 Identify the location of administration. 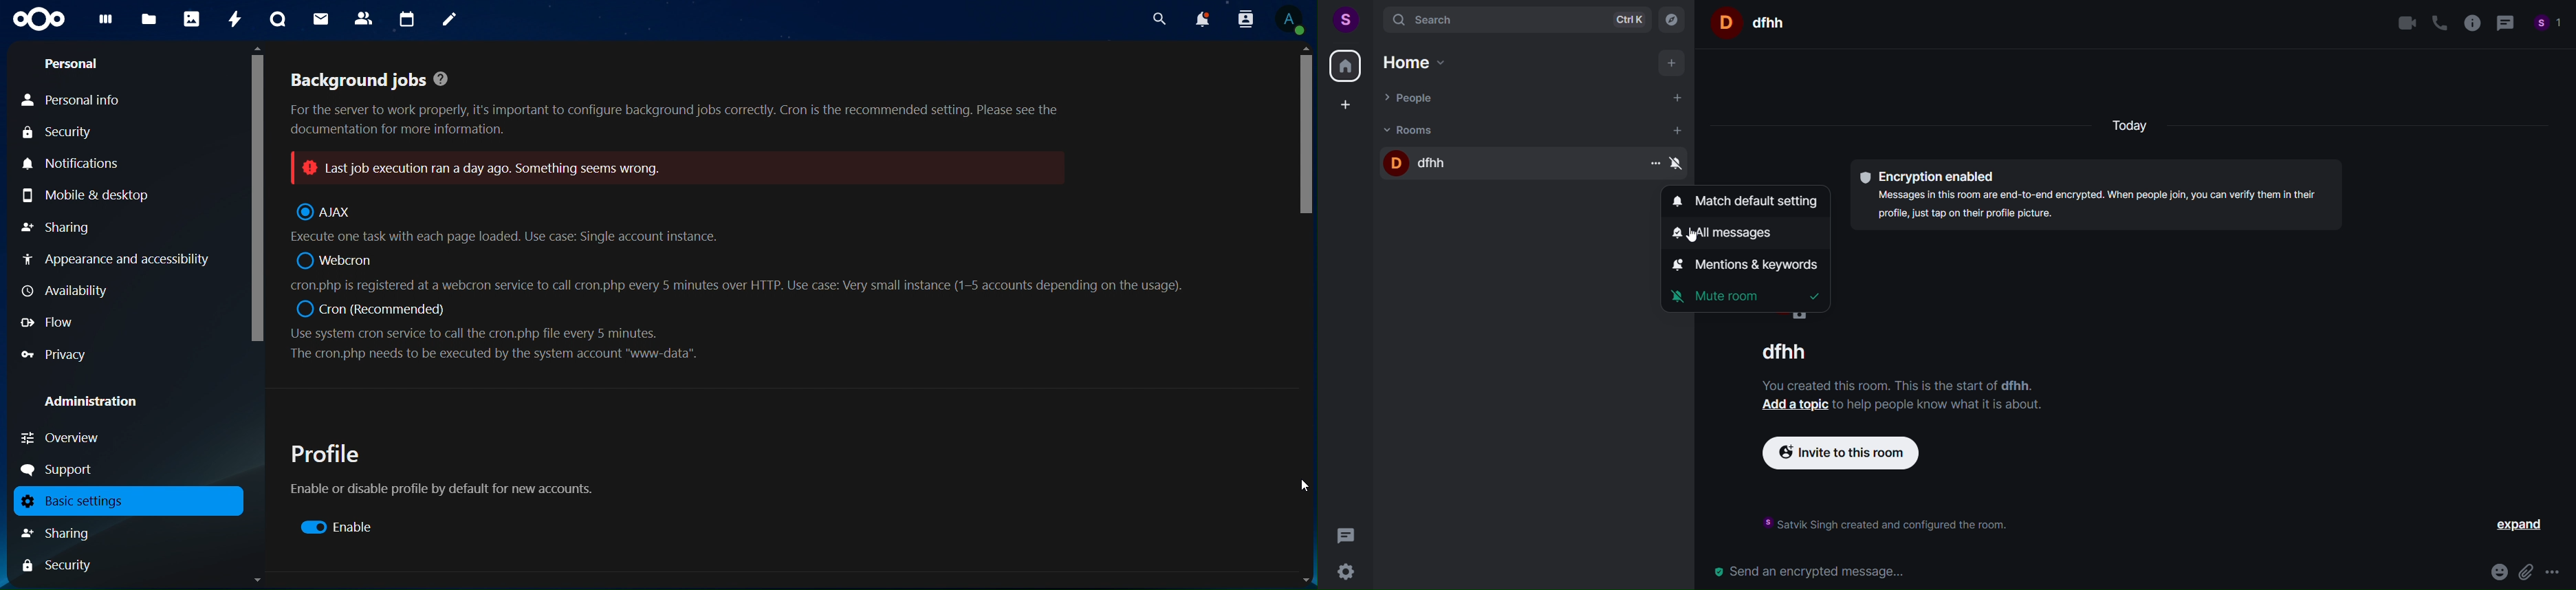
(101, 403).